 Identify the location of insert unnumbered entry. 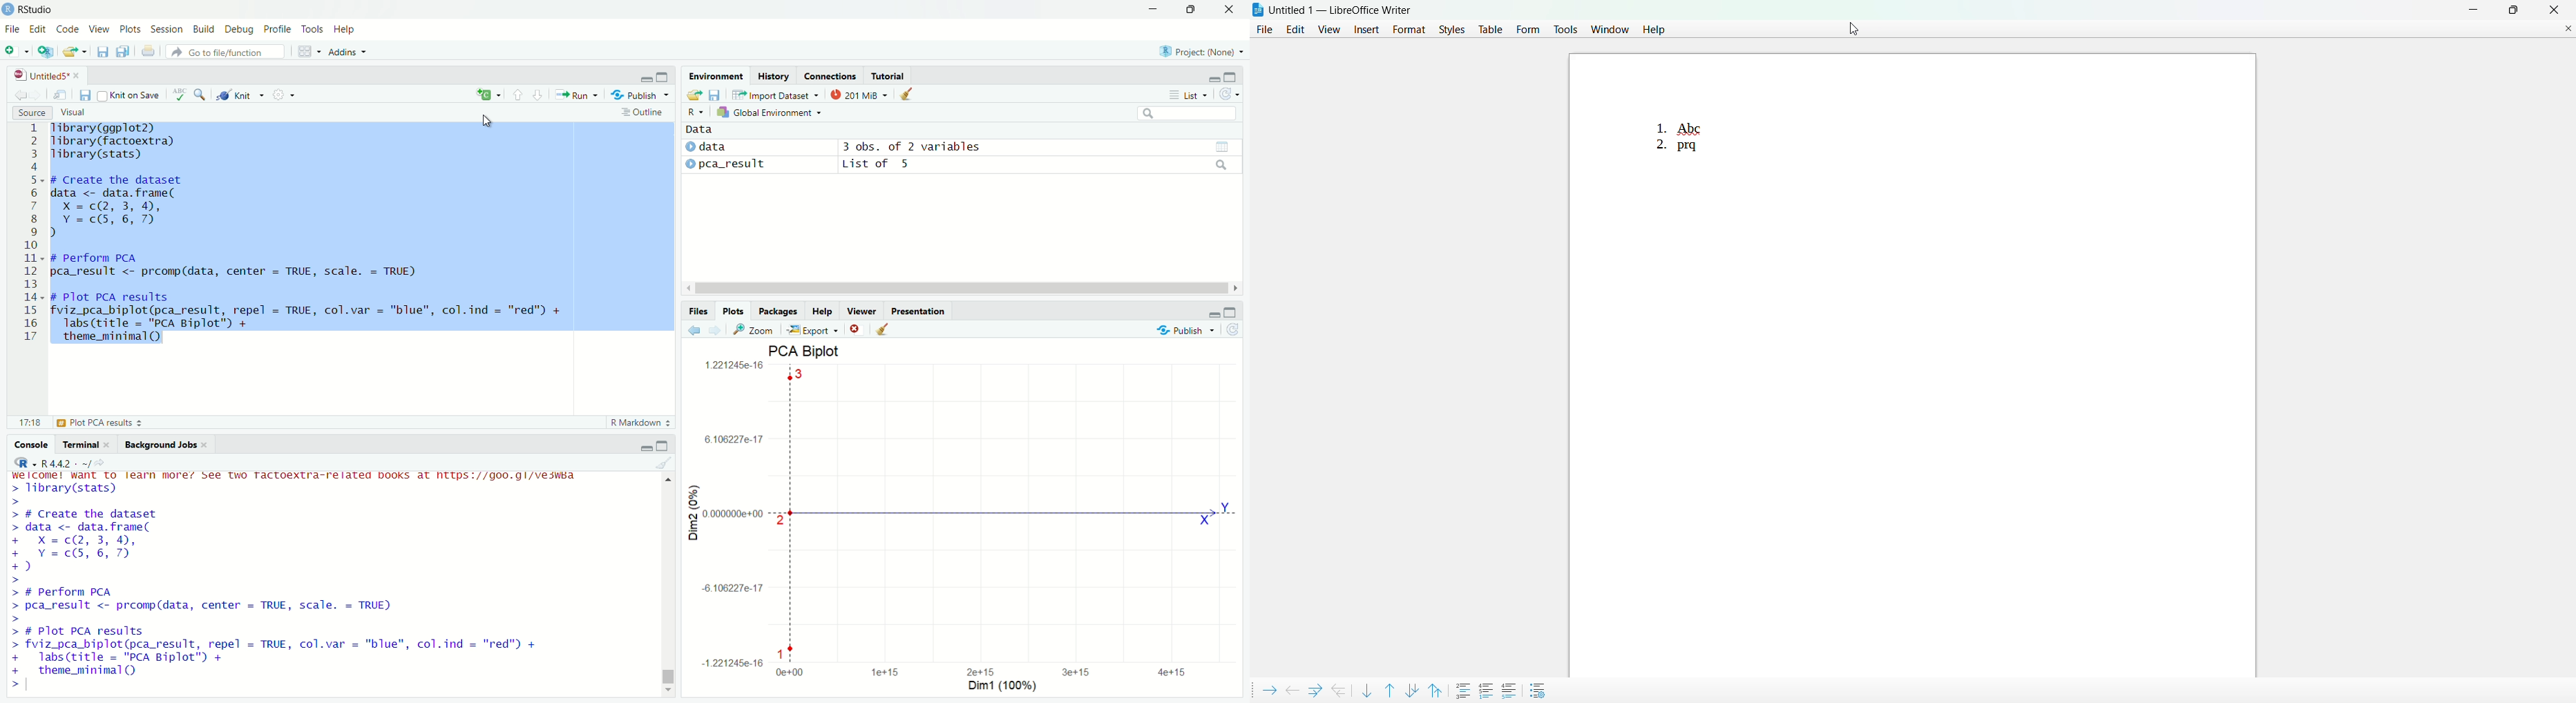
(1464, 689).